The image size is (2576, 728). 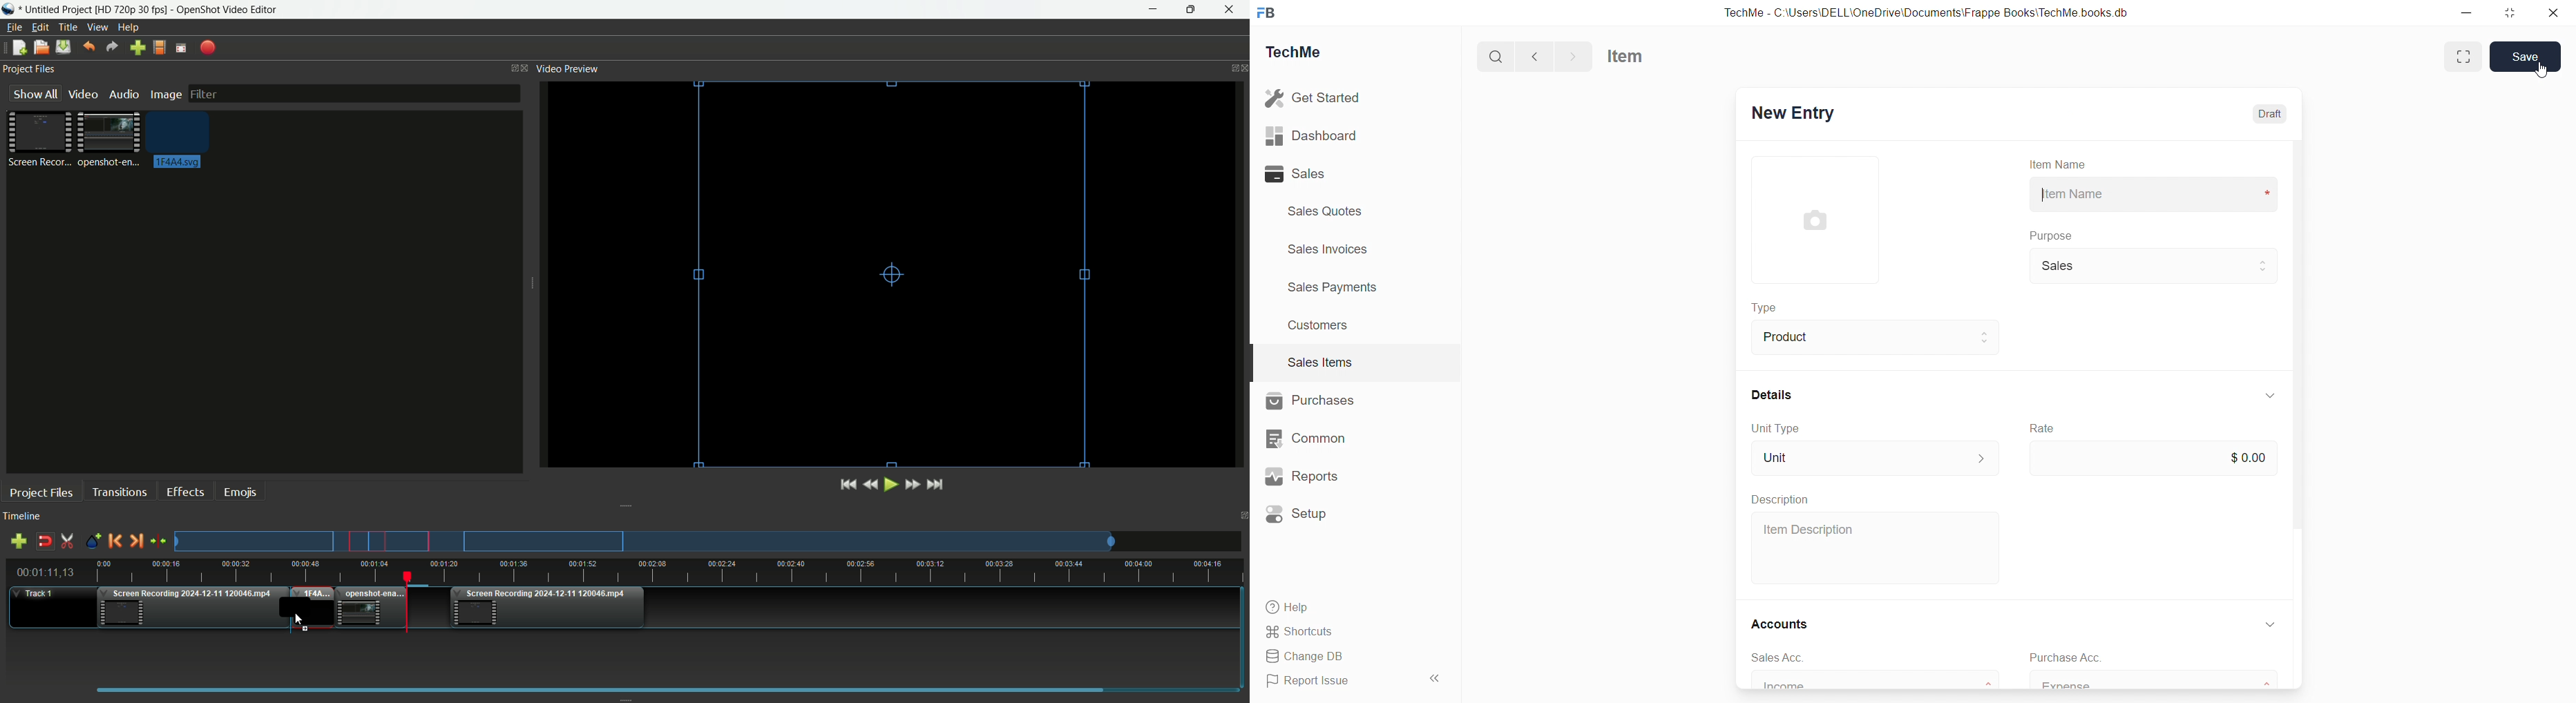 What do you see at coordinates (2156, 194) in the screenshot?
I see `Item Name` at bounding box center [2156, 194].